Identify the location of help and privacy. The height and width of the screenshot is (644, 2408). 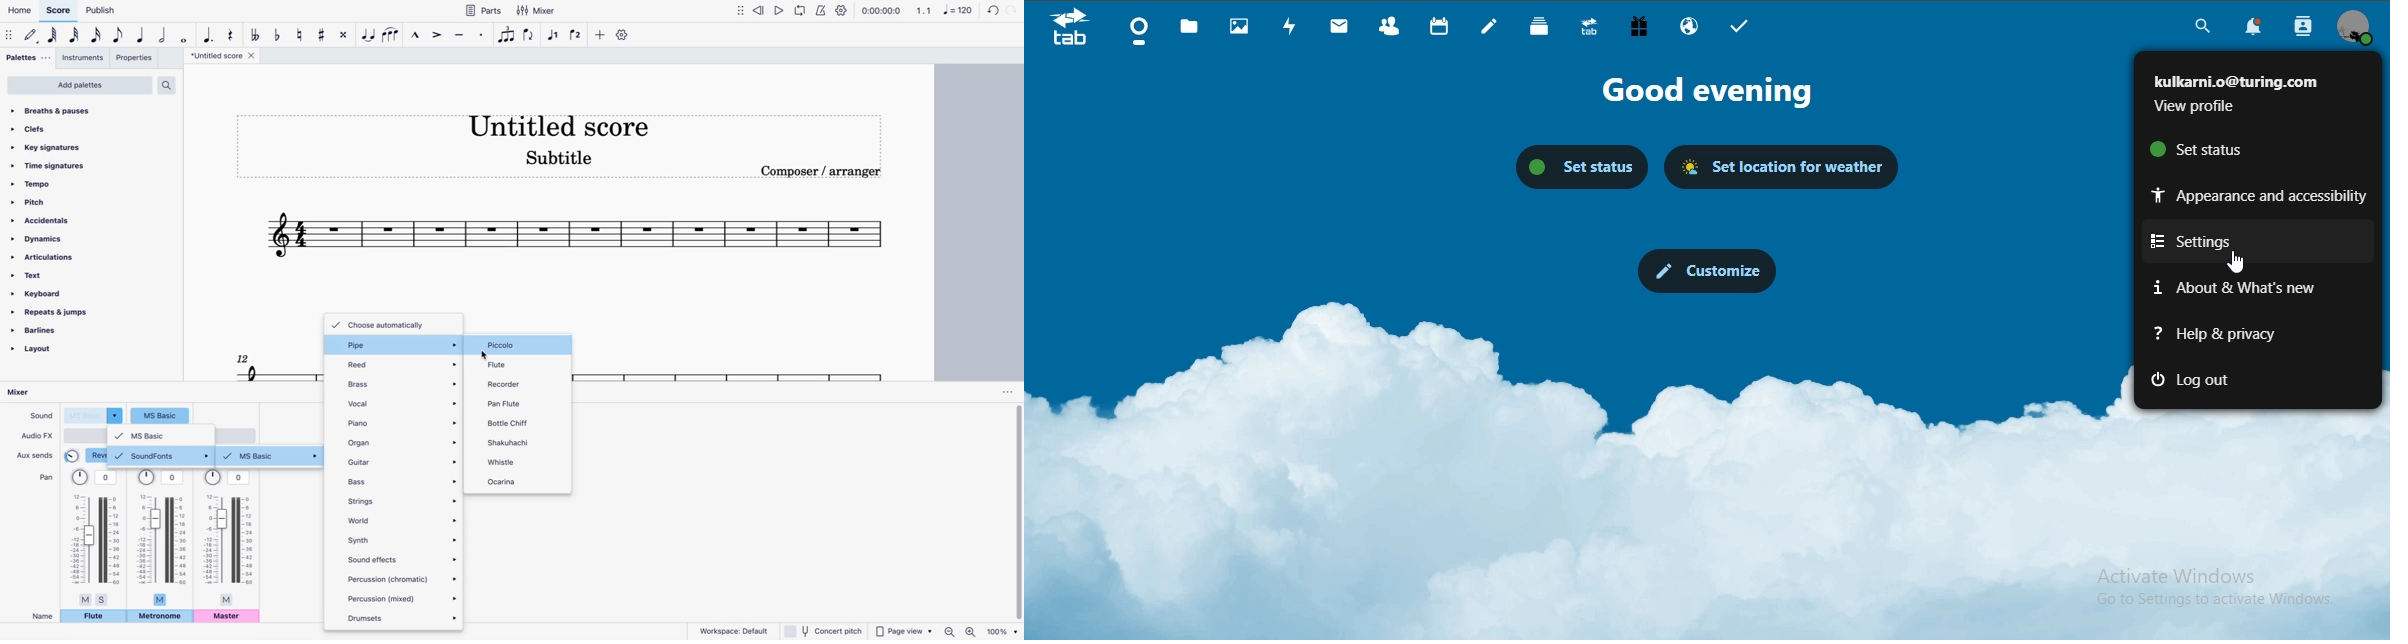
(2221, 337).